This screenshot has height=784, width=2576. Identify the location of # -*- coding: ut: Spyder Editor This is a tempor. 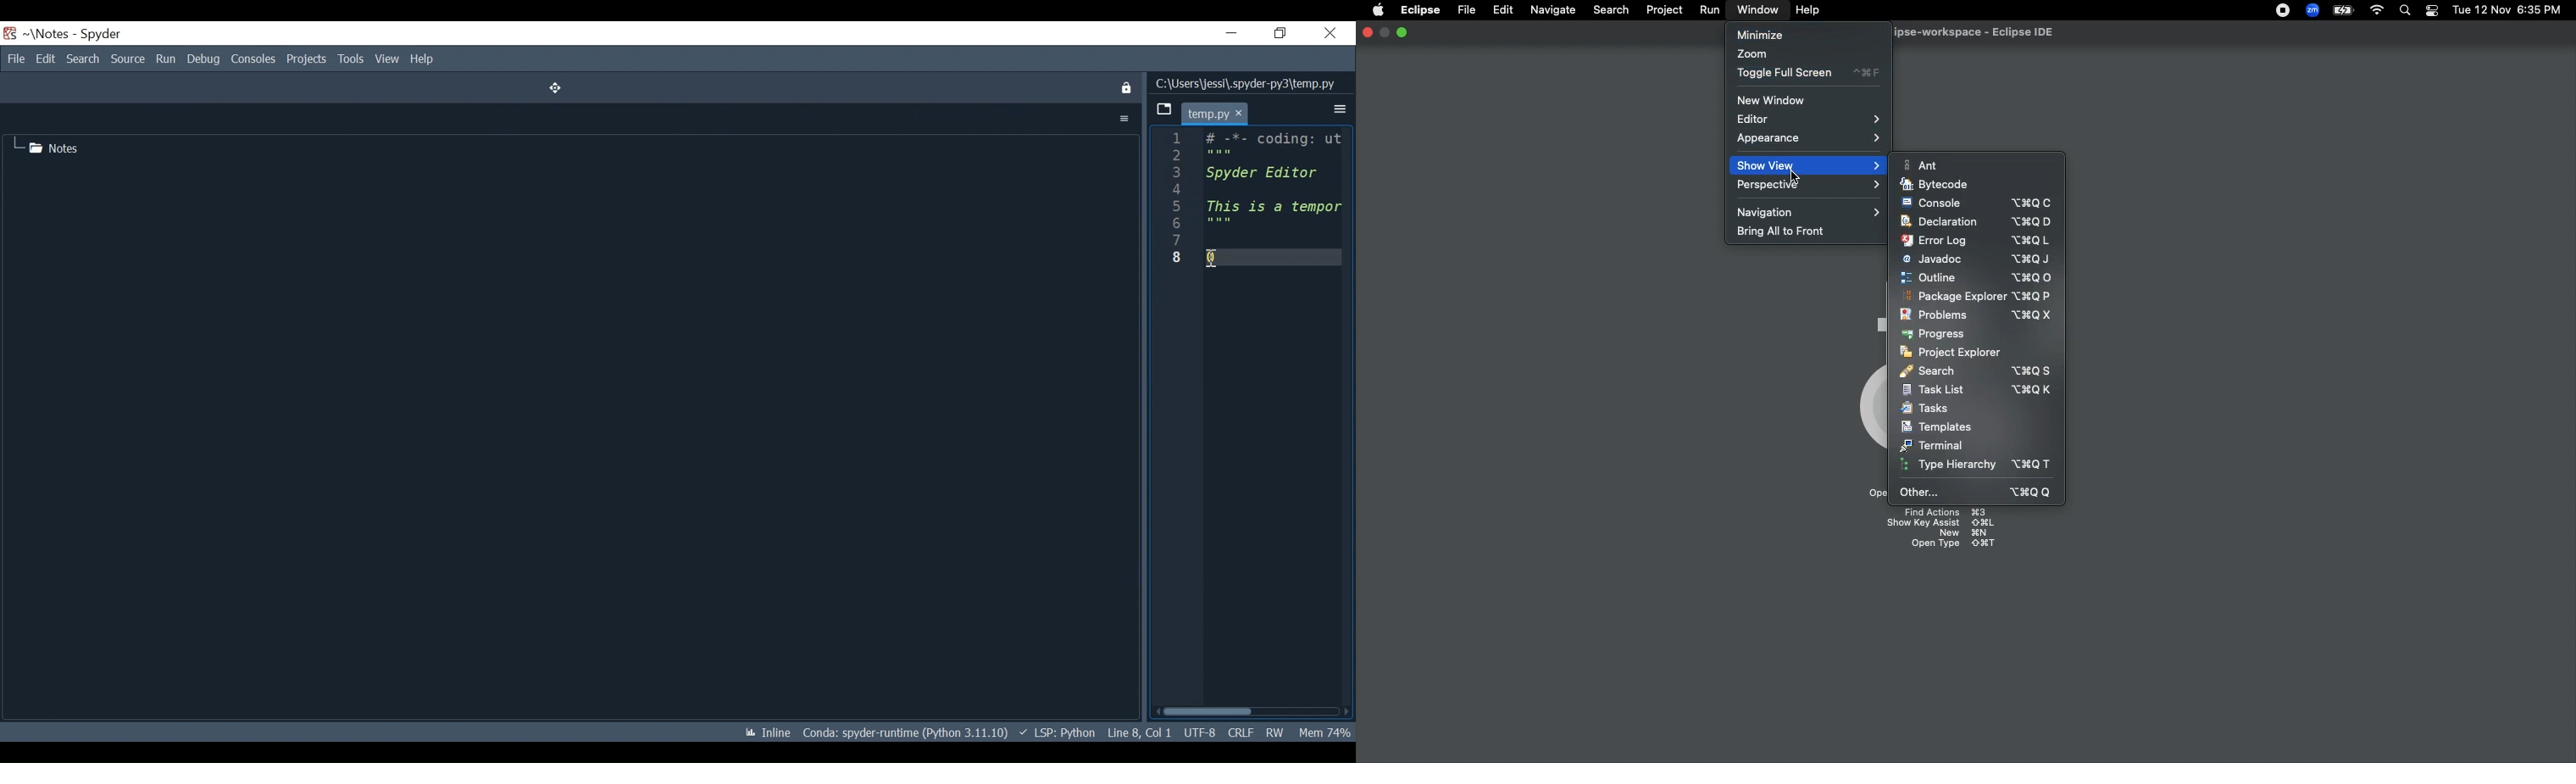
(1275, 180).